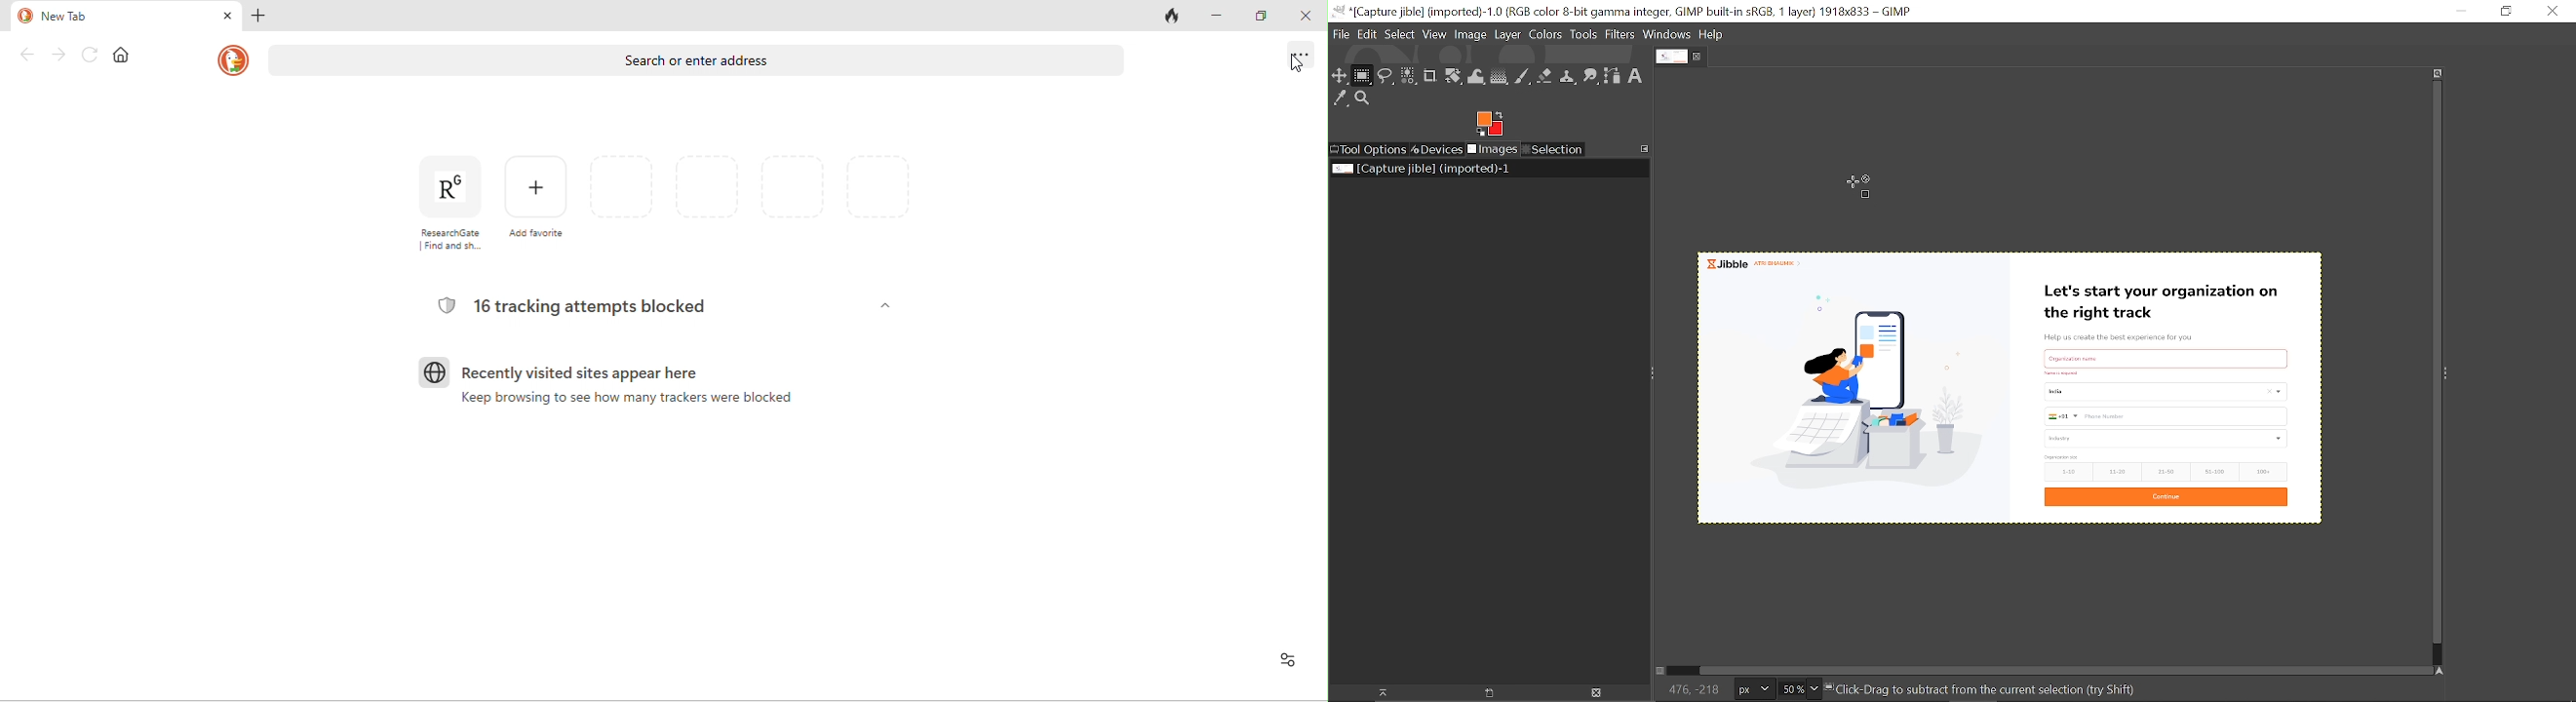 The height and width of the screenshot is (728, 2576). Describe the element at coordinates (125, 56) in the screenshot. I see `home` at that location.